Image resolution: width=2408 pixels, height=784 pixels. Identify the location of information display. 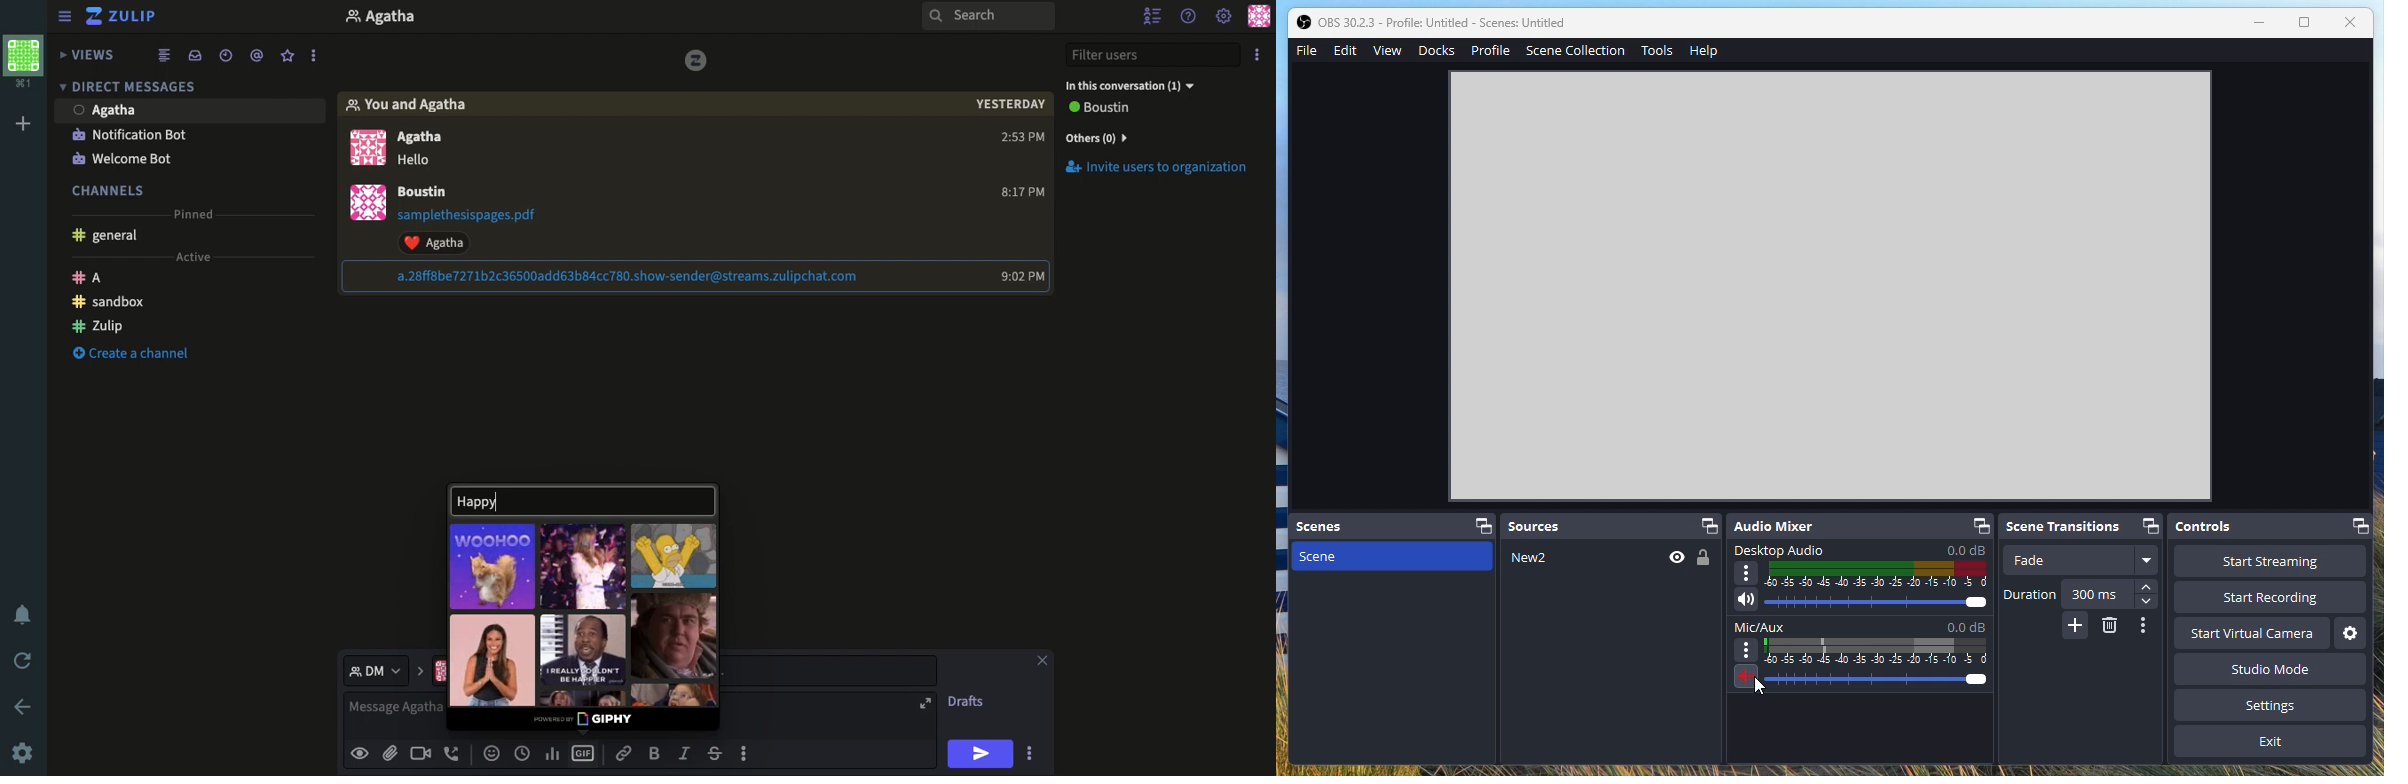
(1812, 261).